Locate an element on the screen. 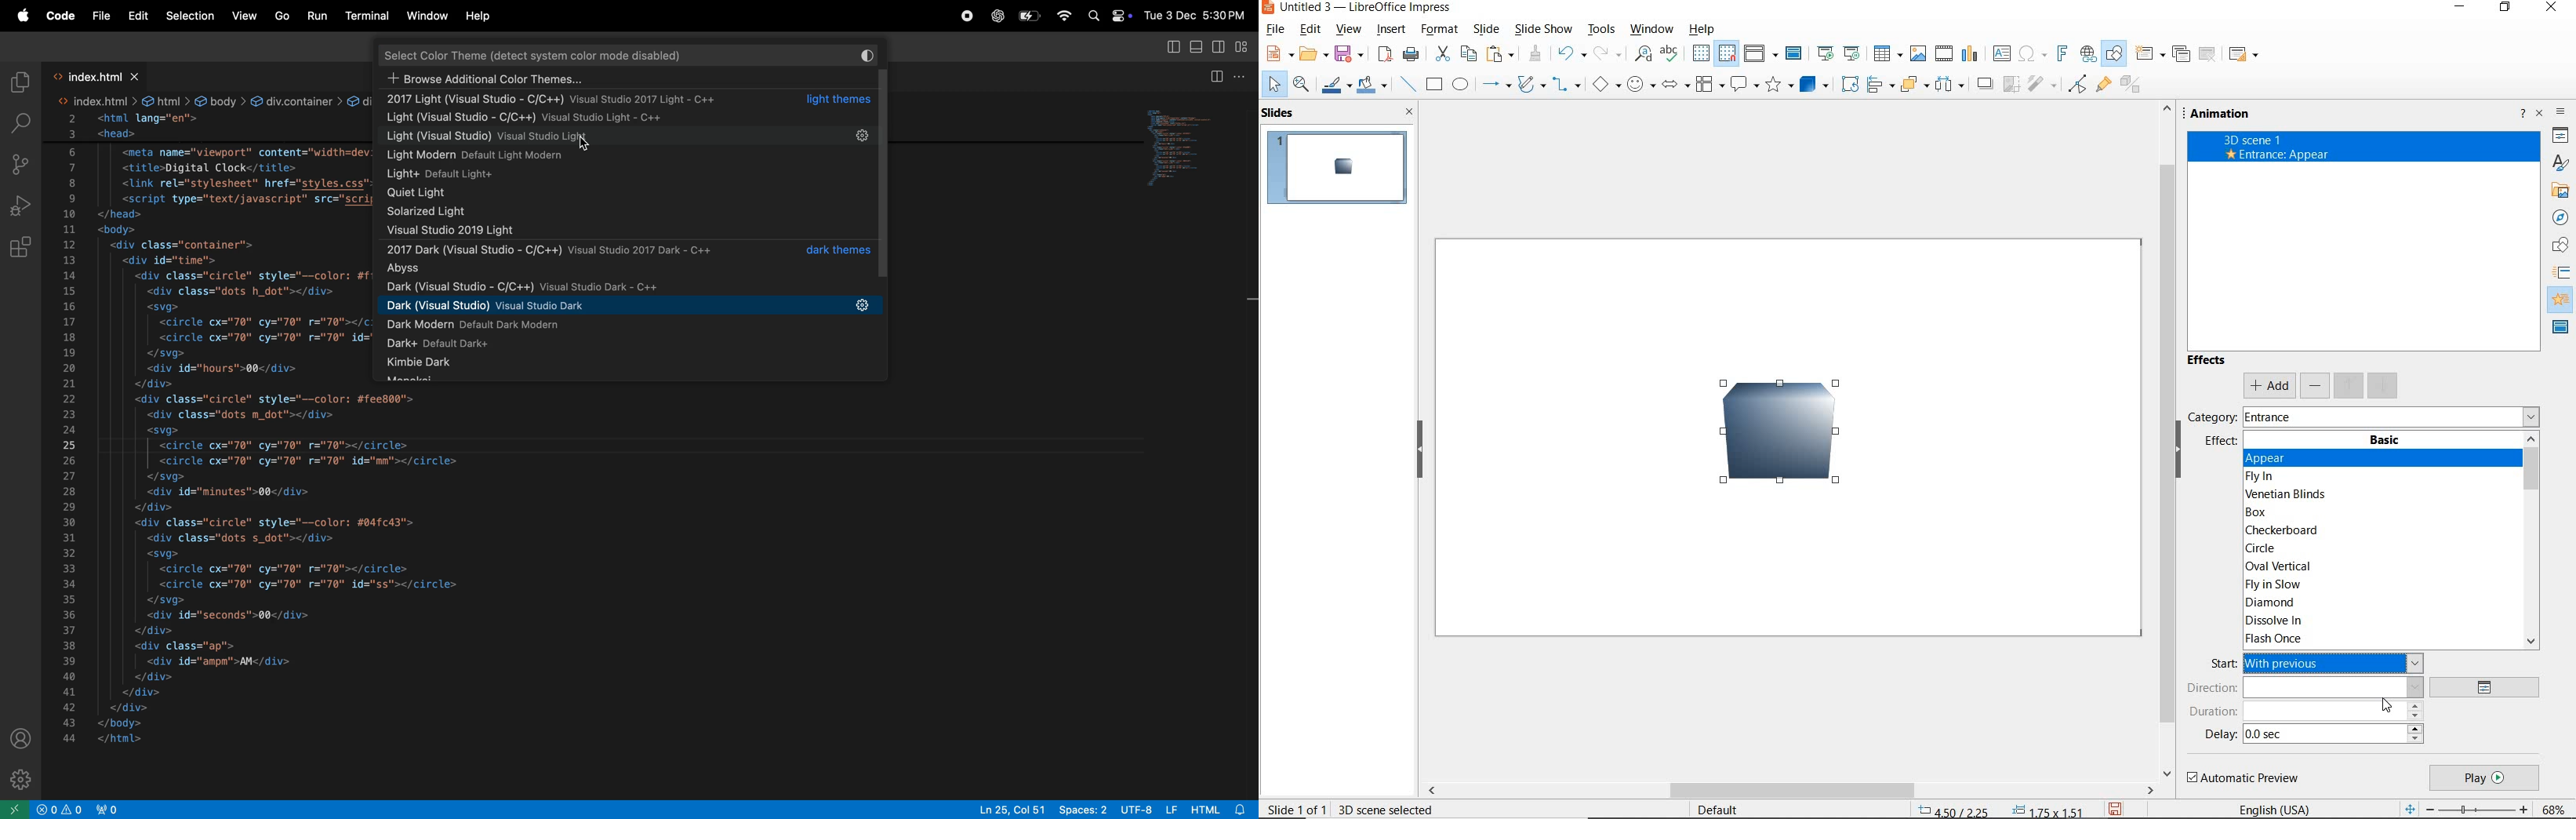  position & size is located at coordinates (2002, 809).